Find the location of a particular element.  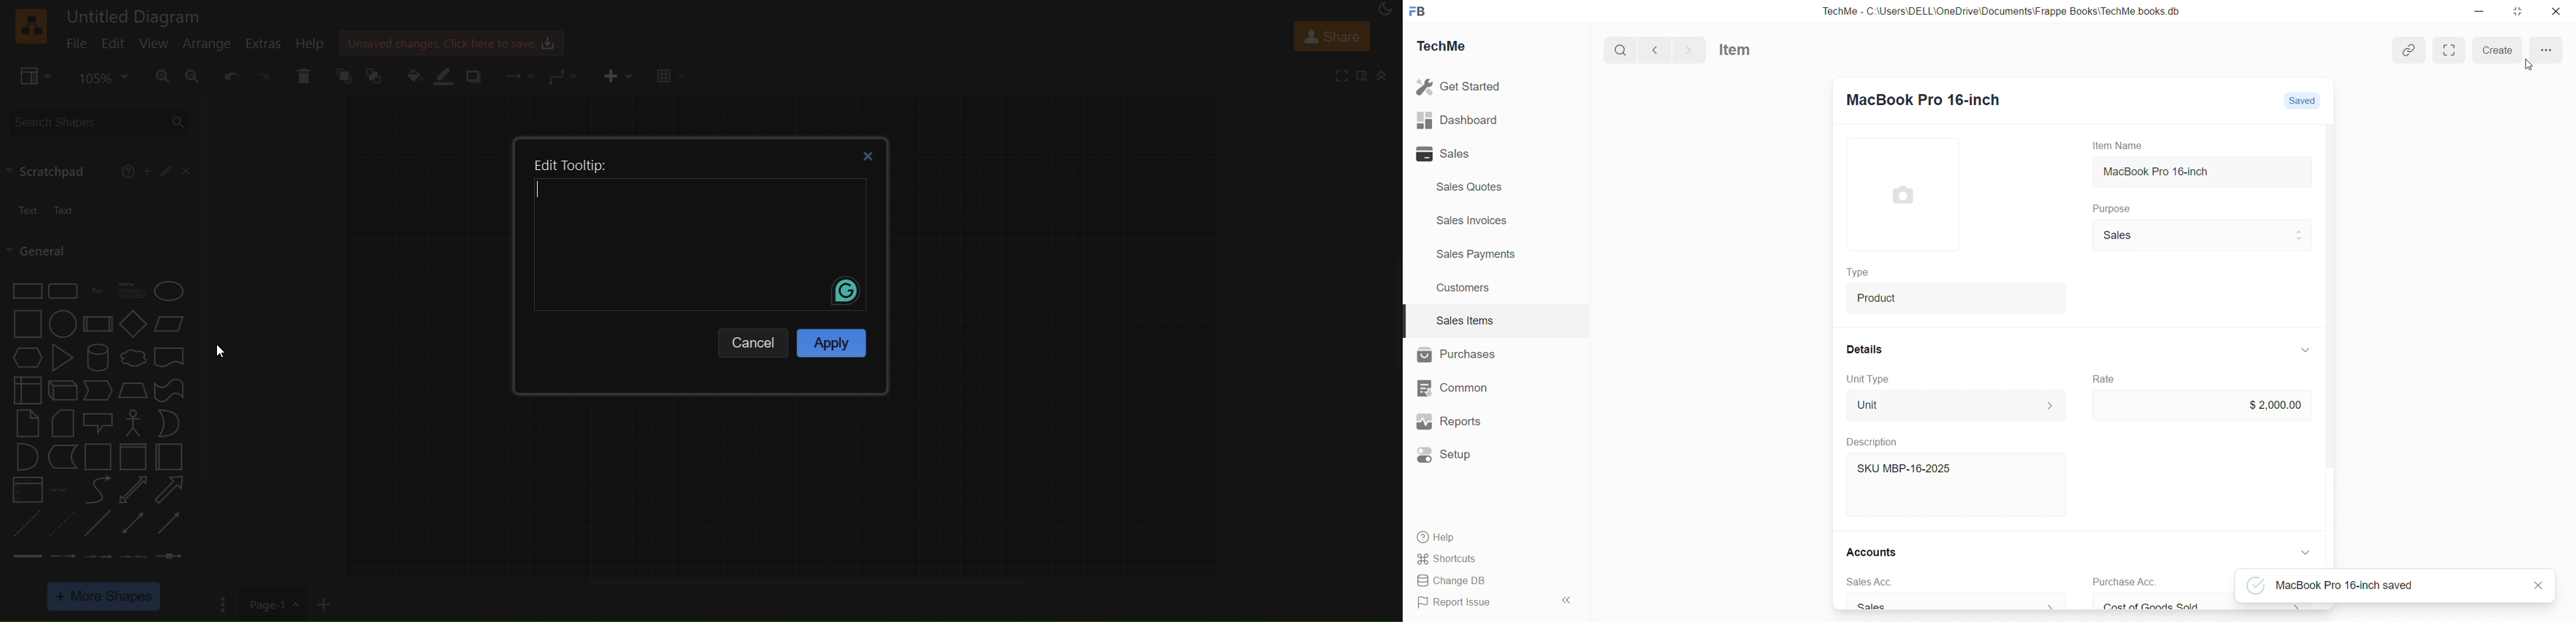

Common is located at coordinates (1455, 388).